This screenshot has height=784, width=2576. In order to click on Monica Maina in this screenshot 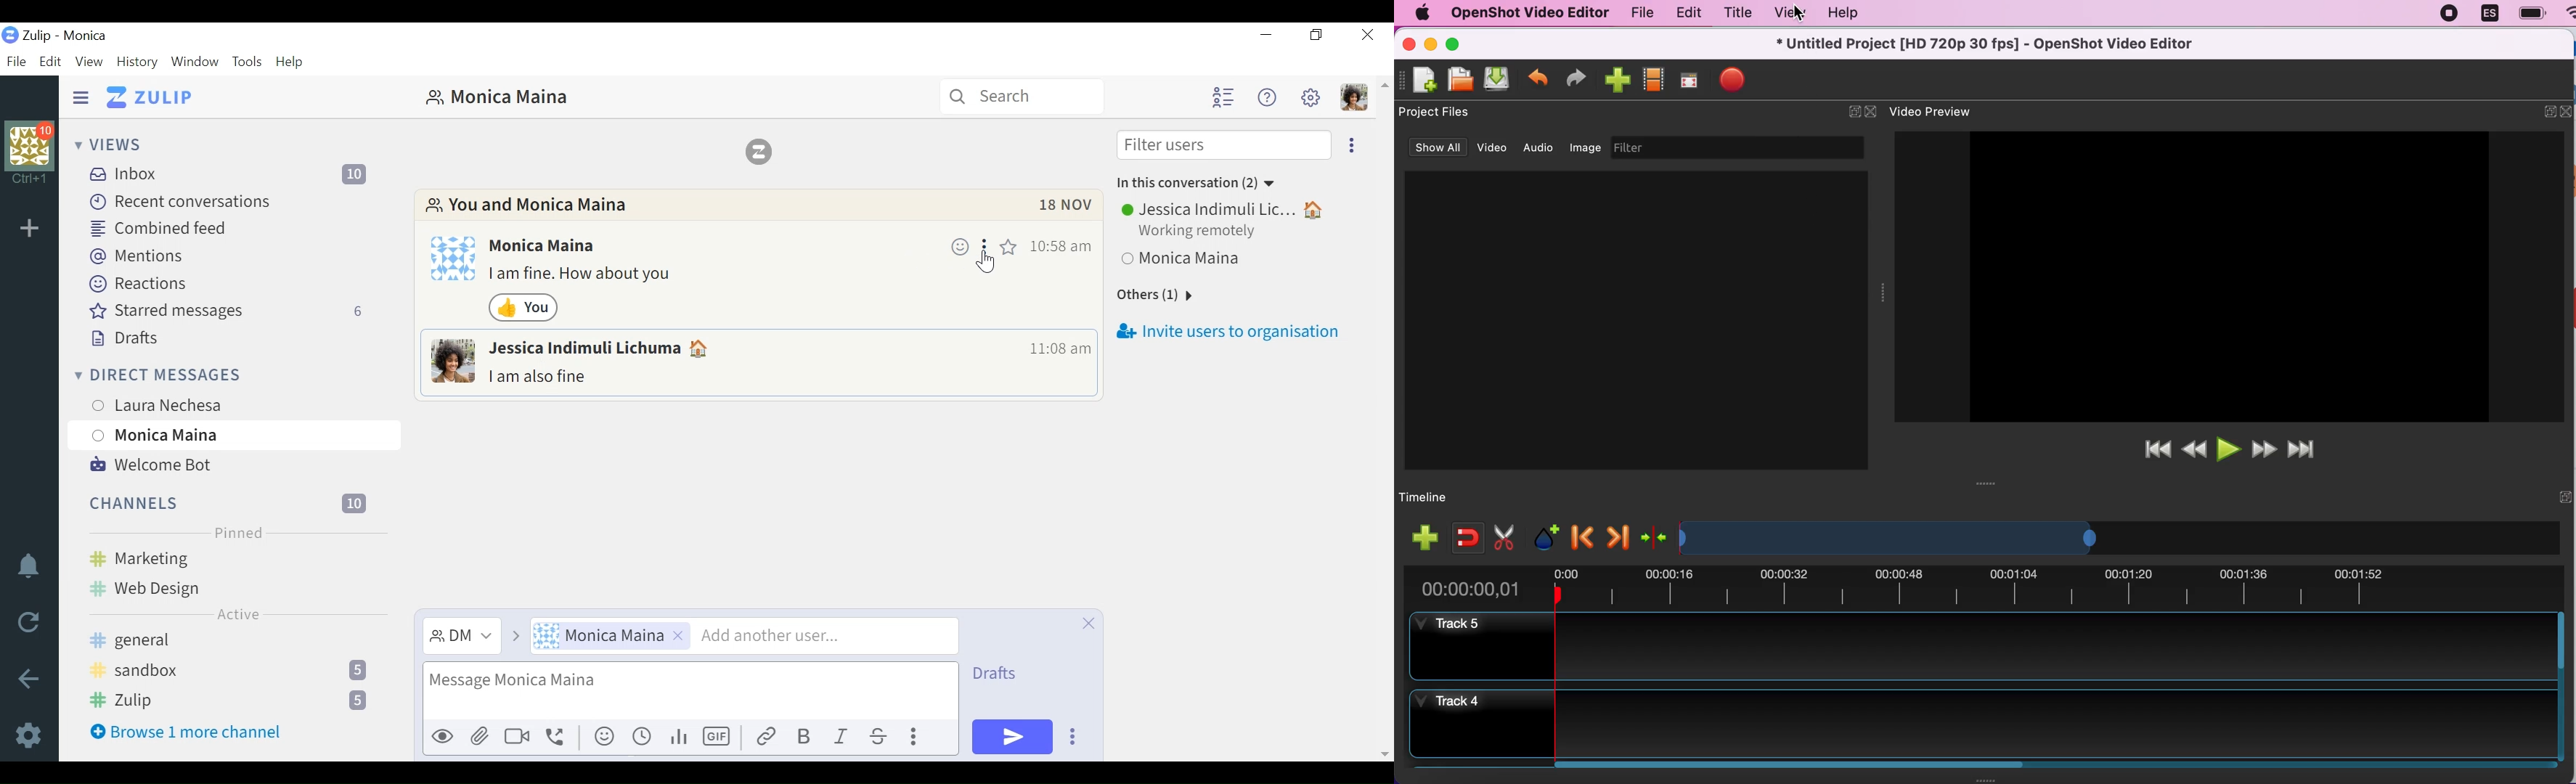, I will do `click(614, 637)`.